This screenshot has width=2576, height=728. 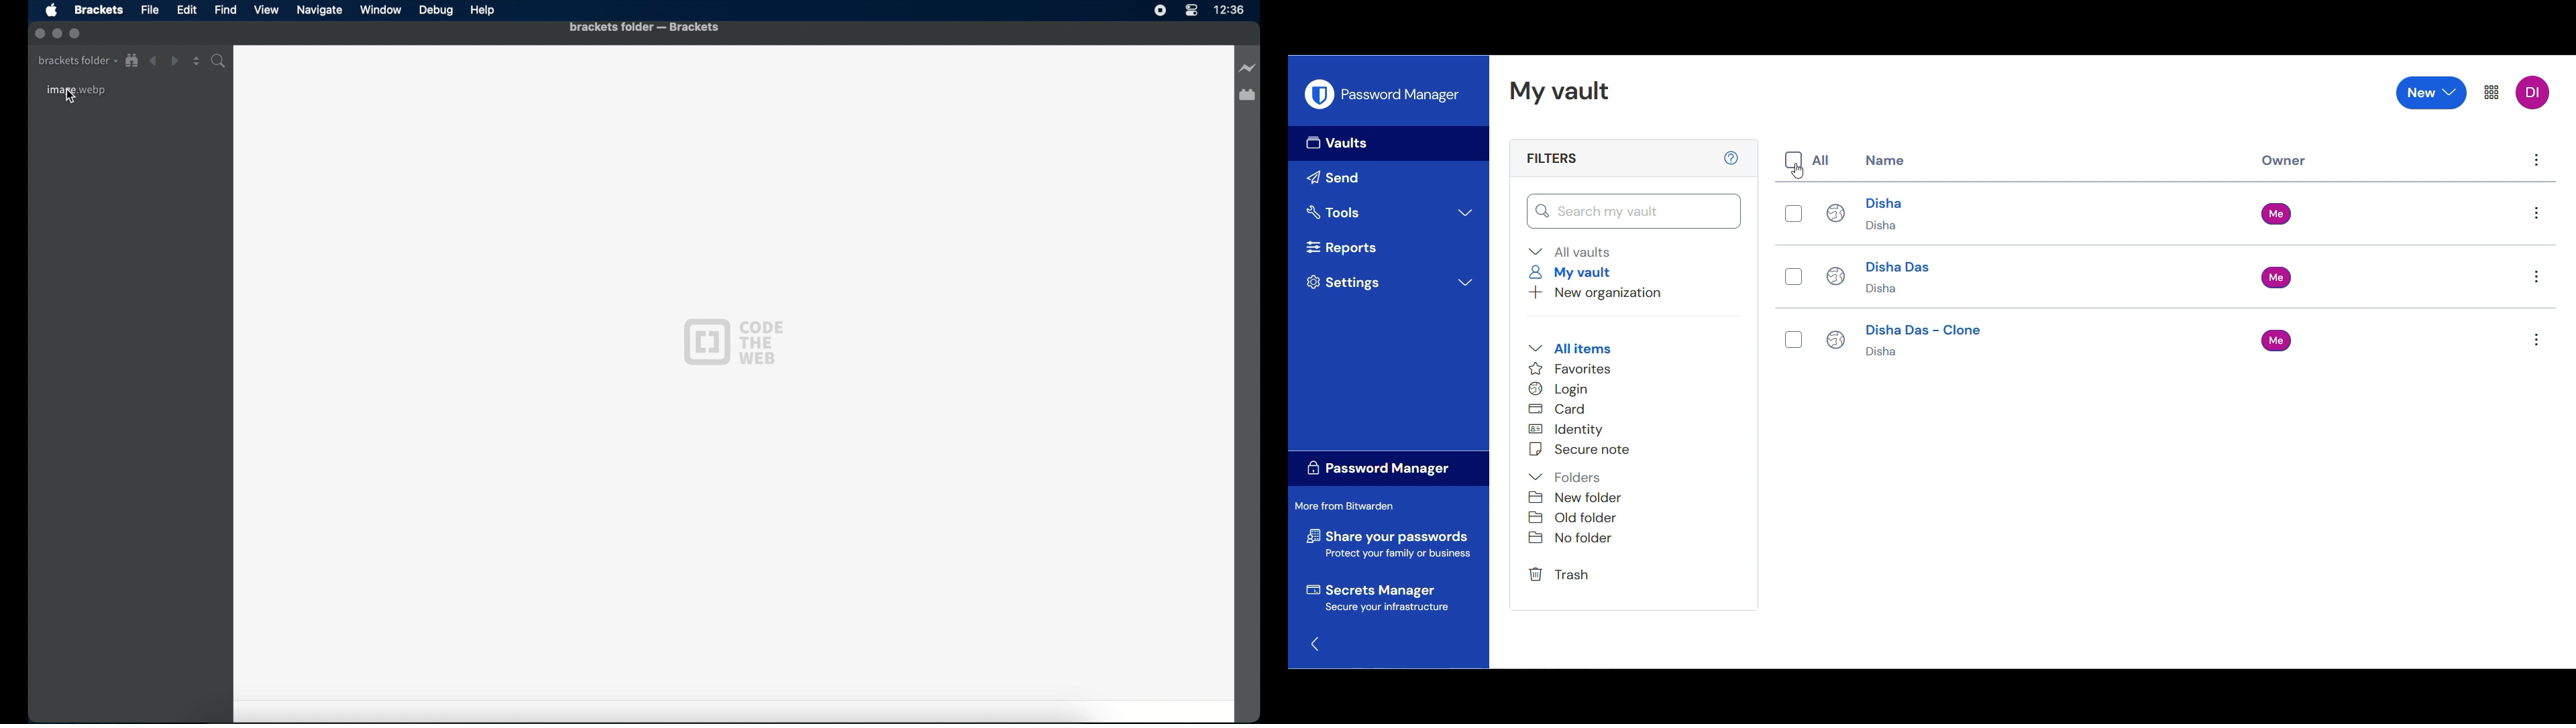 What do you see at coordinates (78, 61) in the screenshot?
I see `brackets folder` at bounding box center [78, 61].